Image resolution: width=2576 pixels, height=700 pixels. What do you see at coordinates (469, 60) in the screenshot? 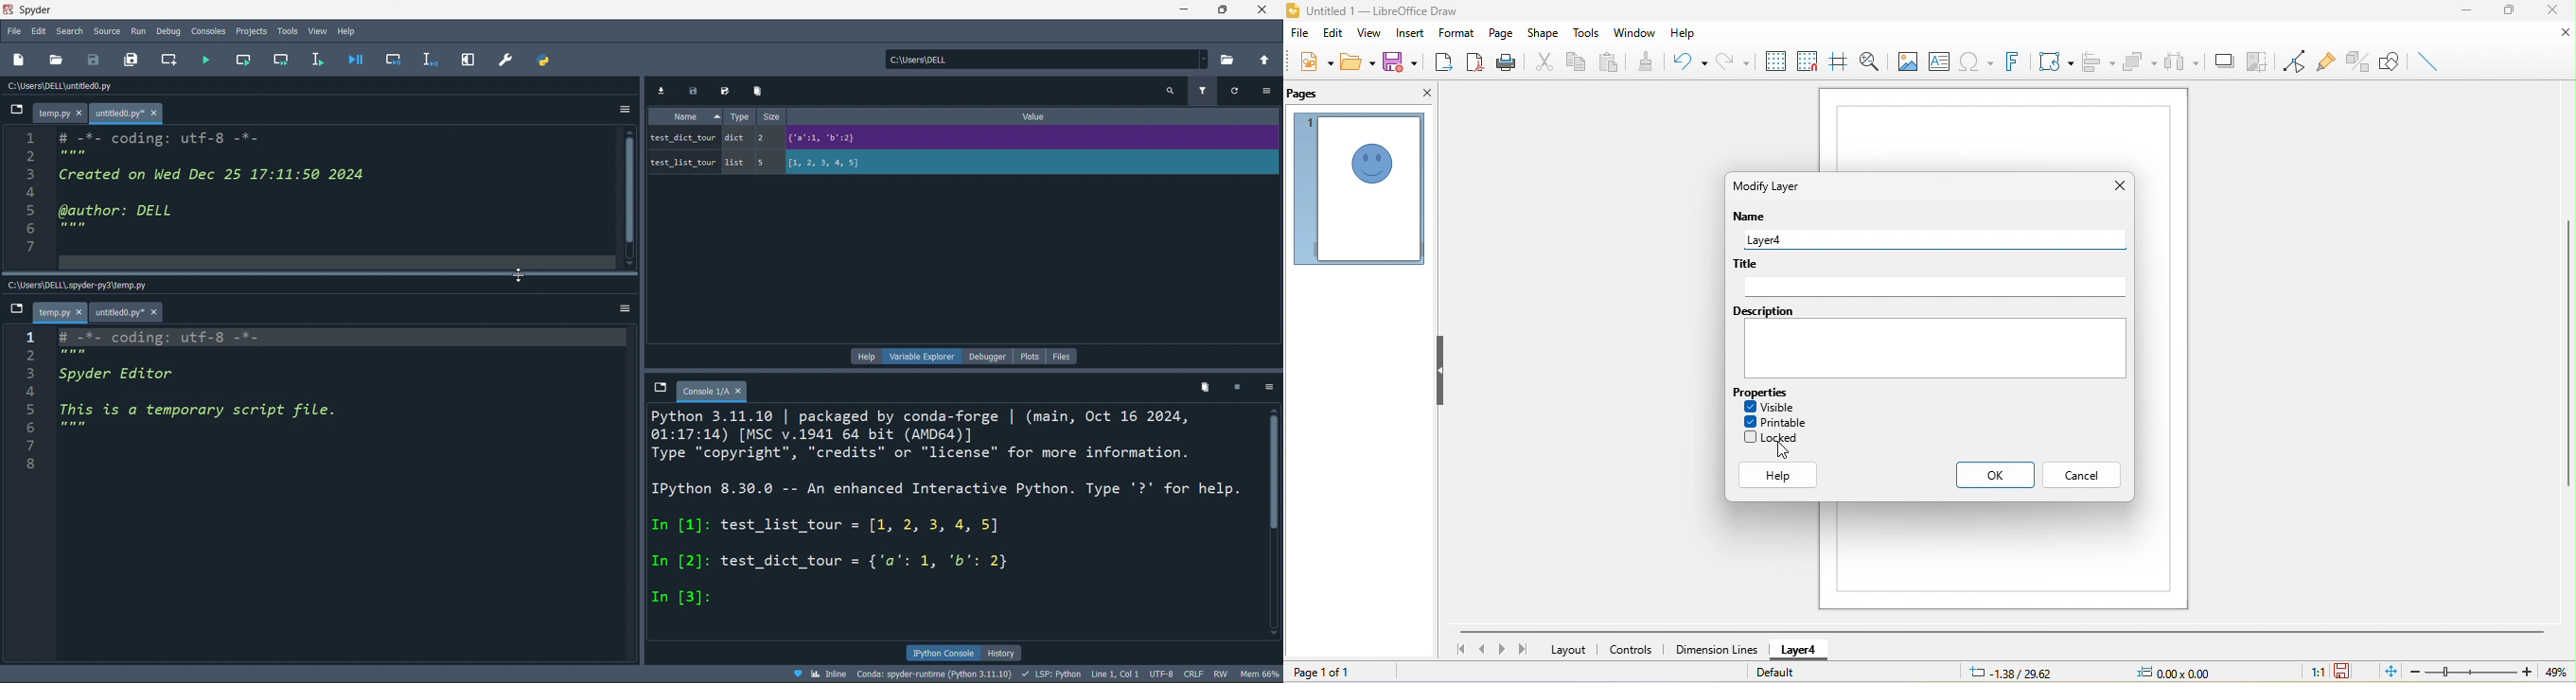
I see `expand pane` at bounding box center [469, 60].